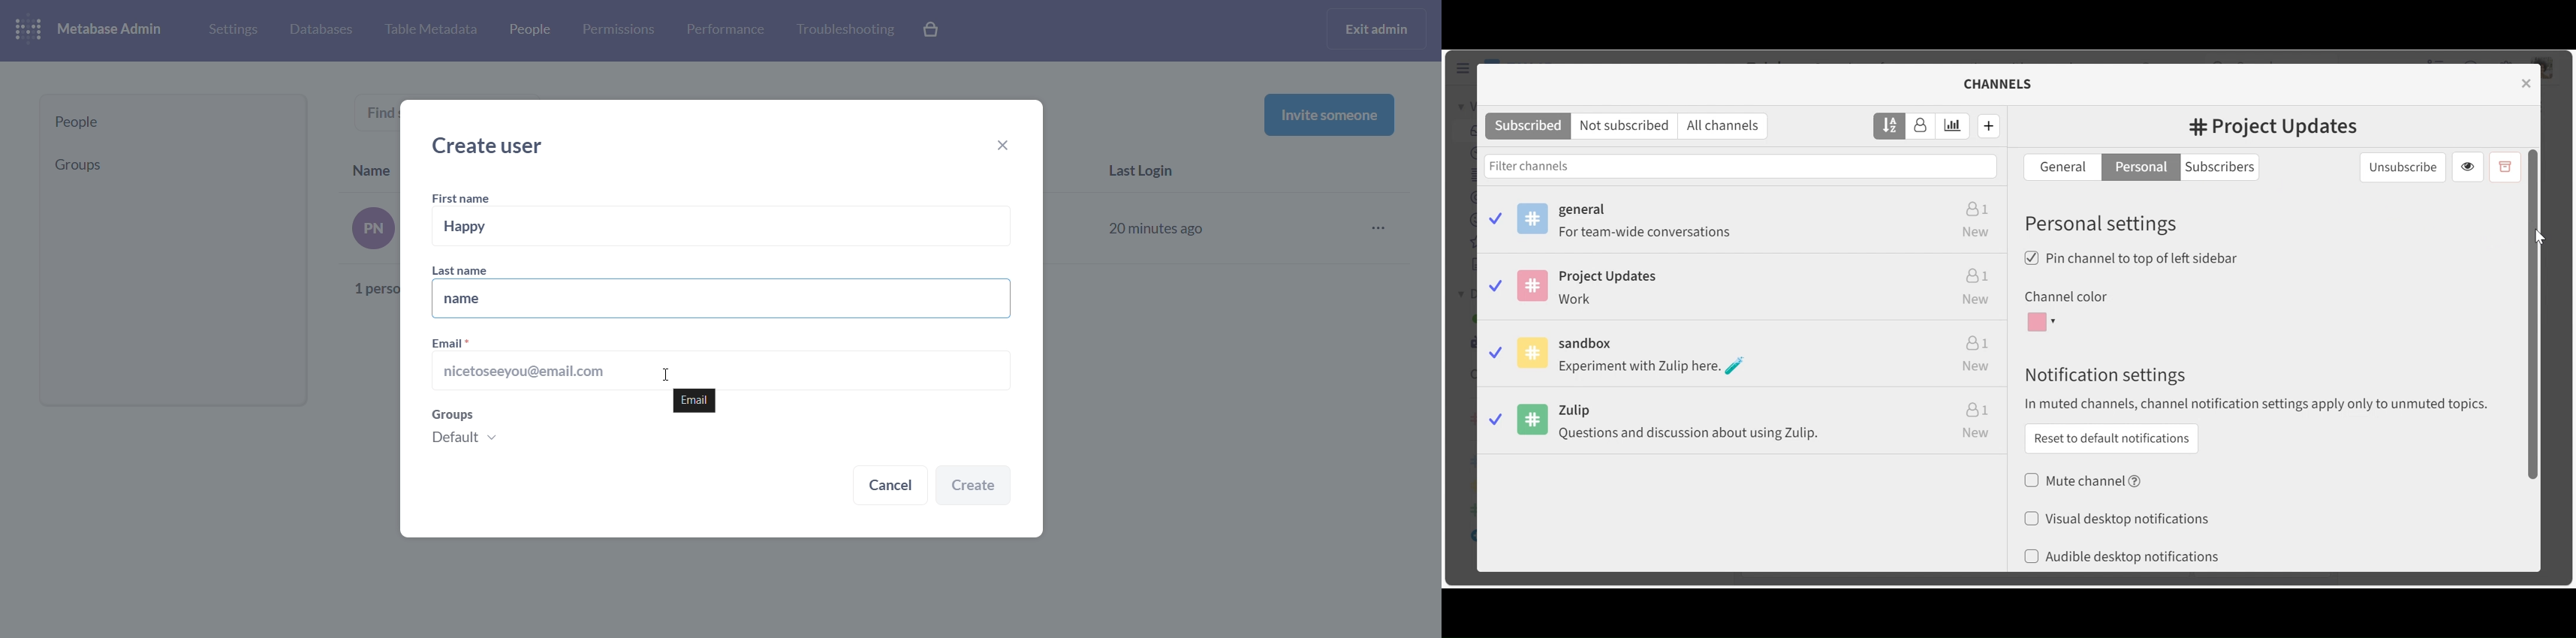 The height and width of the screenshot is (644, 2576). What do you see at coordinates (430, 30) in the screenshot?
I see `table metabase` at bounding box center [430, 30].